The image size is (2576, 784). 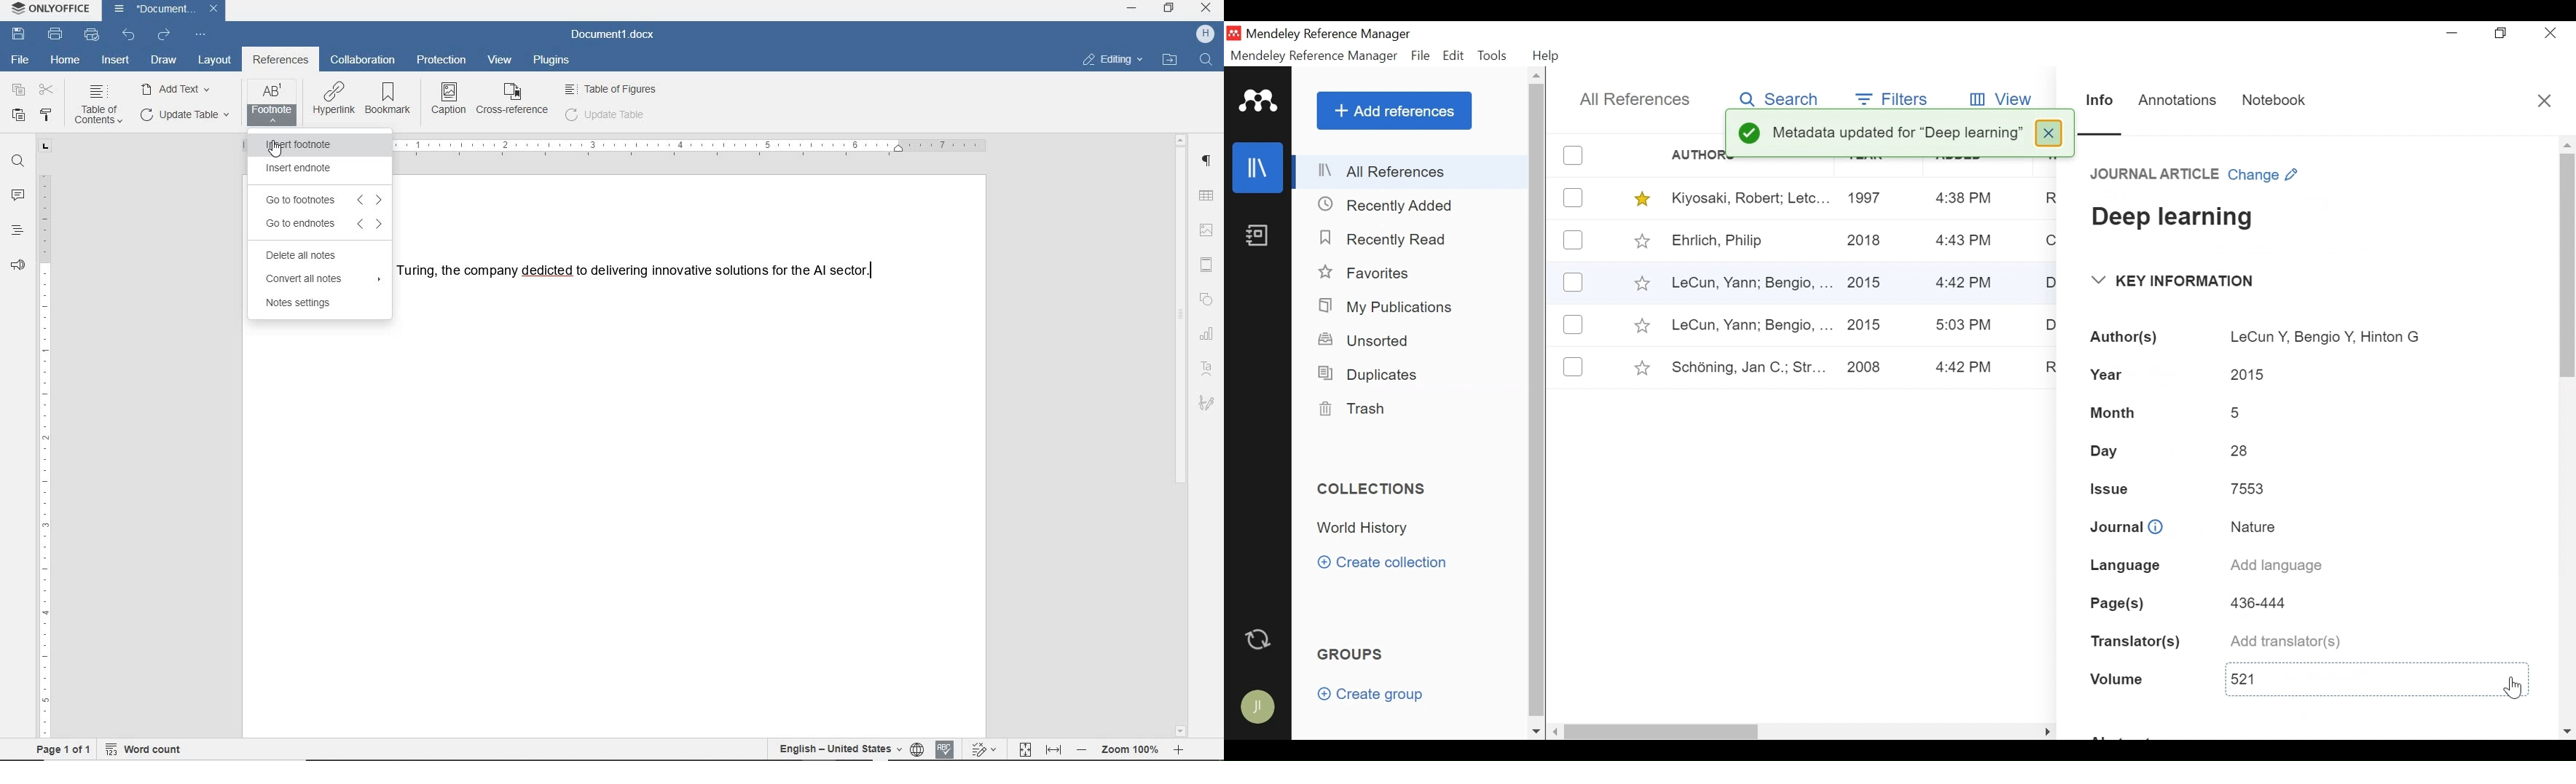 I want to click on update table, so click(x=183, y=115).